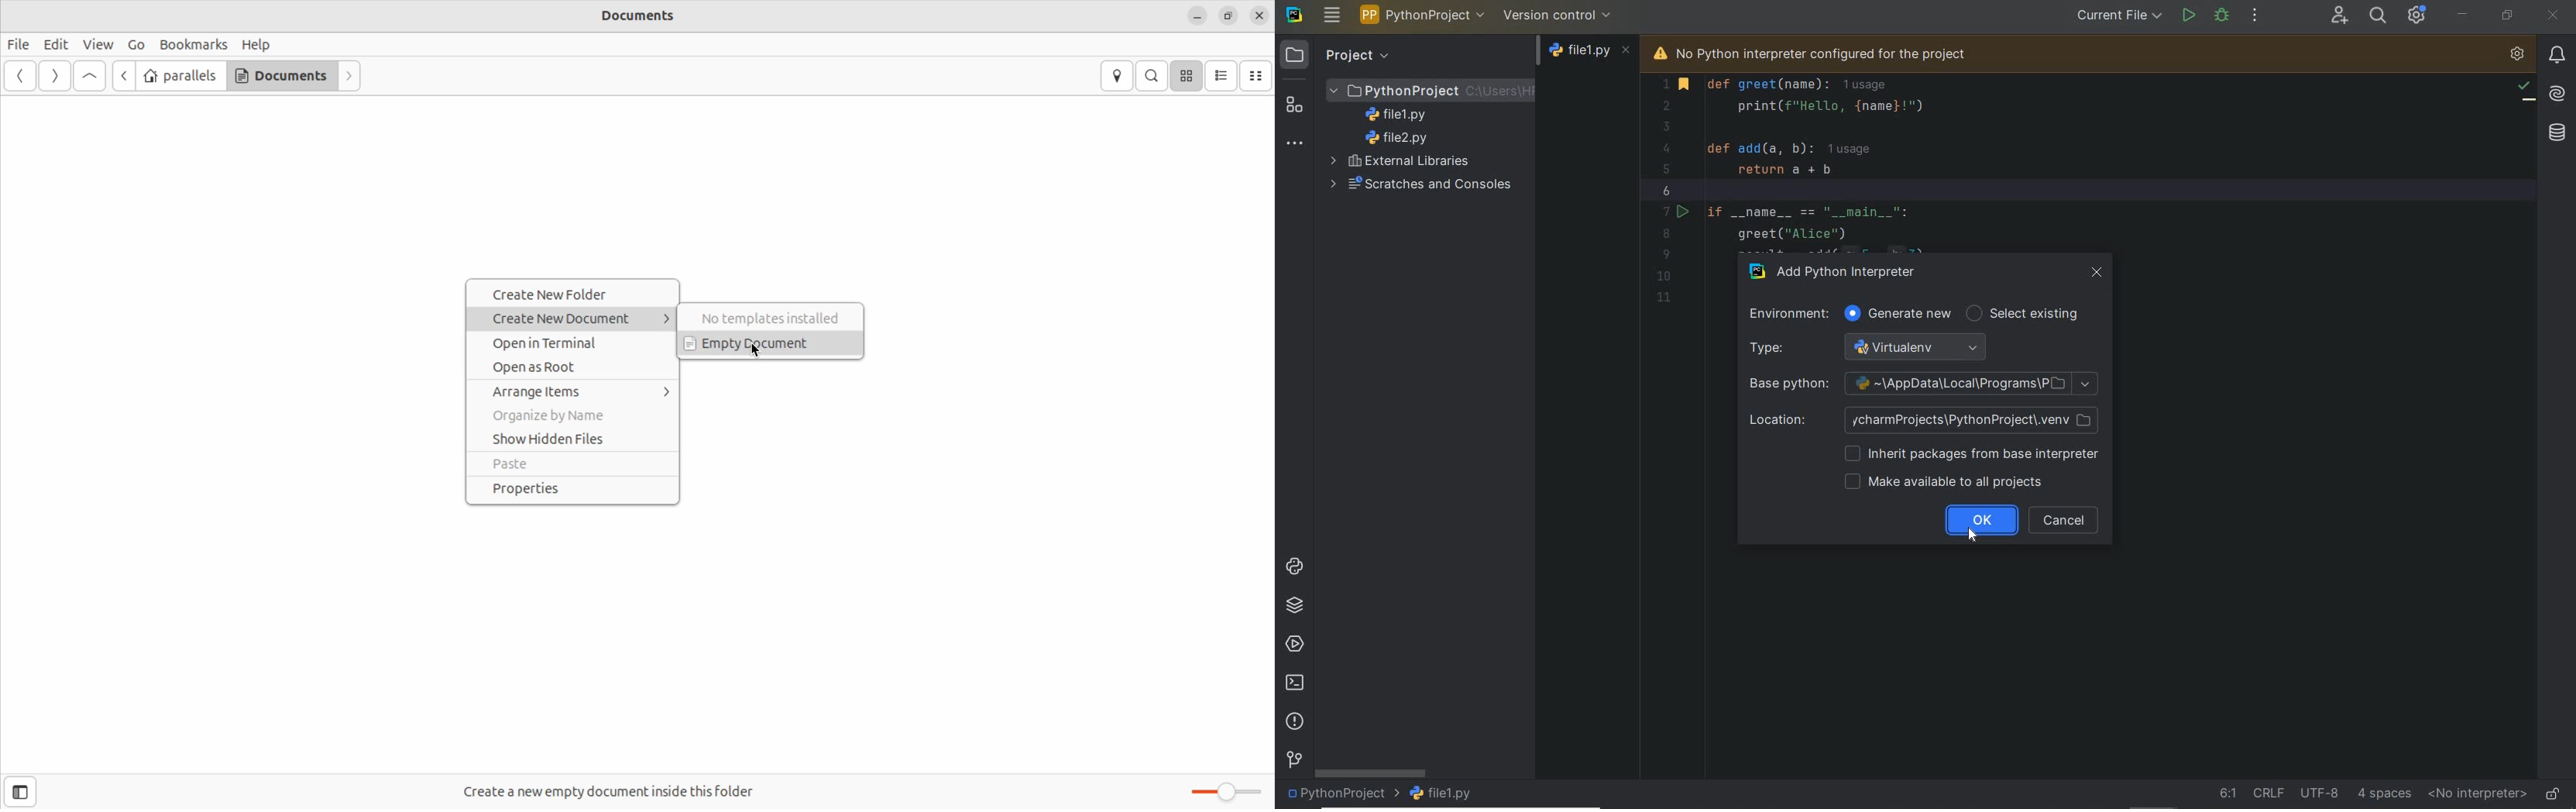  What do you see at coordinates (120, 76) in the screenshot?
I see `back` at bounding box center [120, 76].